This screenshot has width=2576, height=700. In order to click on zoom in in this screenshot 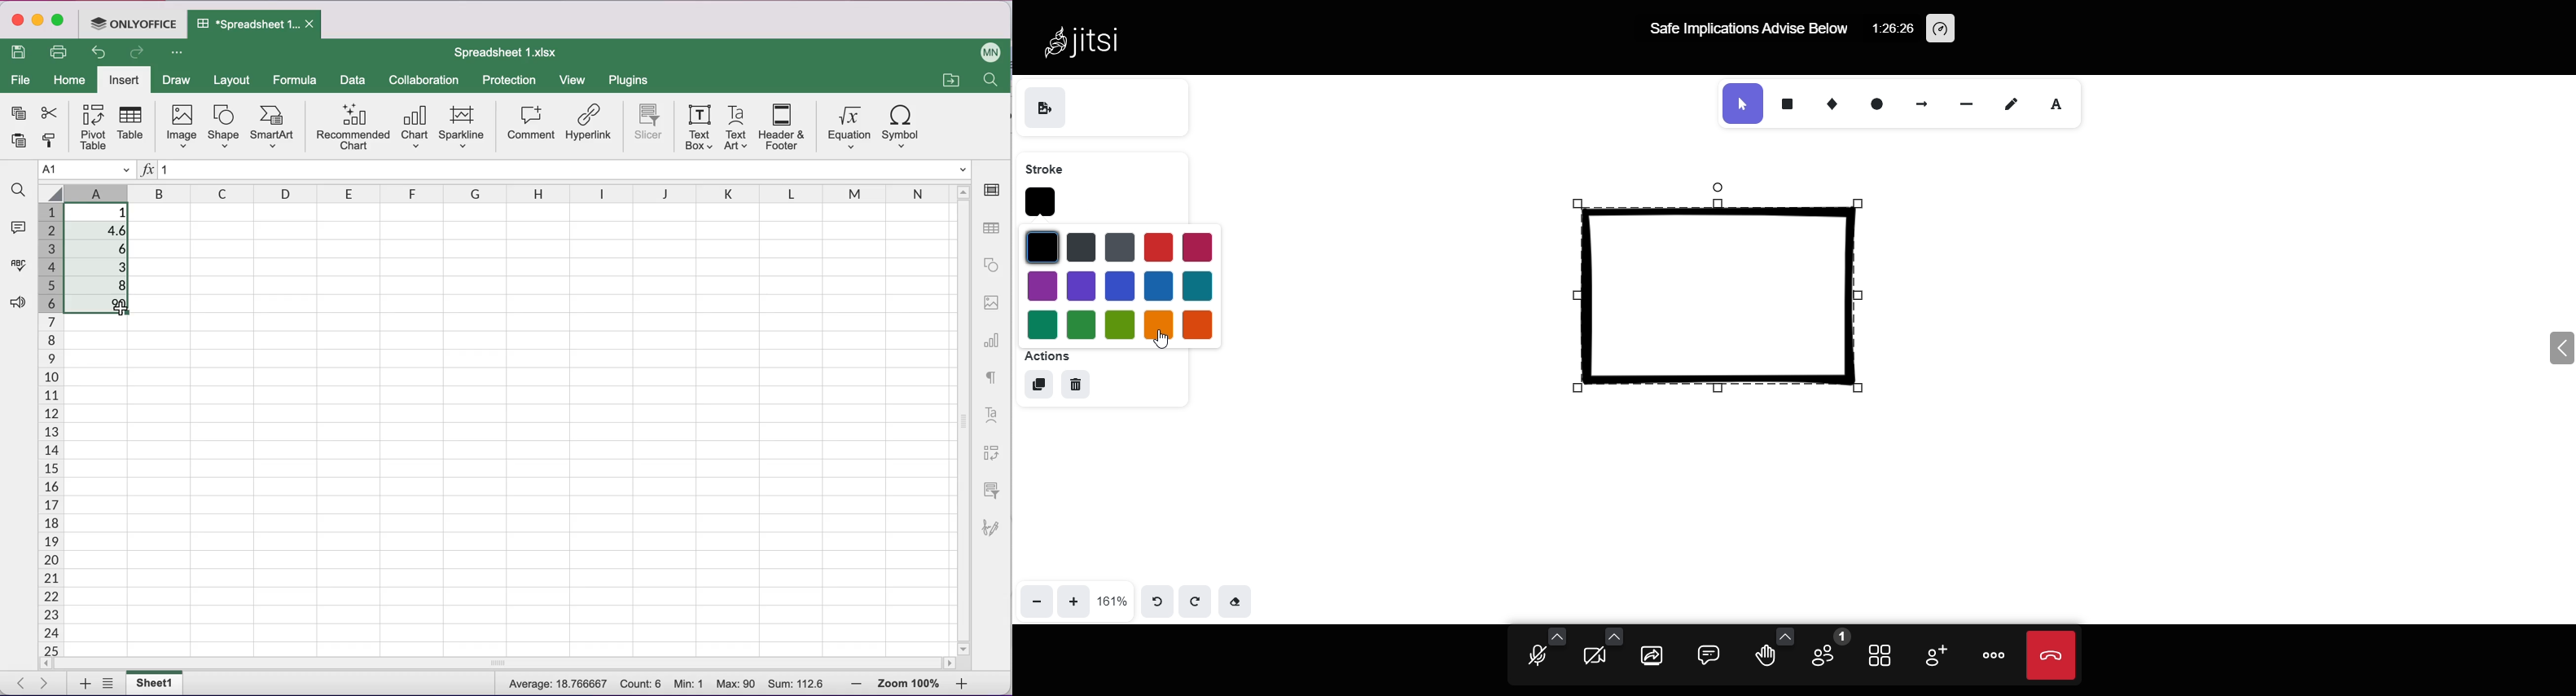, I will do `click(1071, 601)`.